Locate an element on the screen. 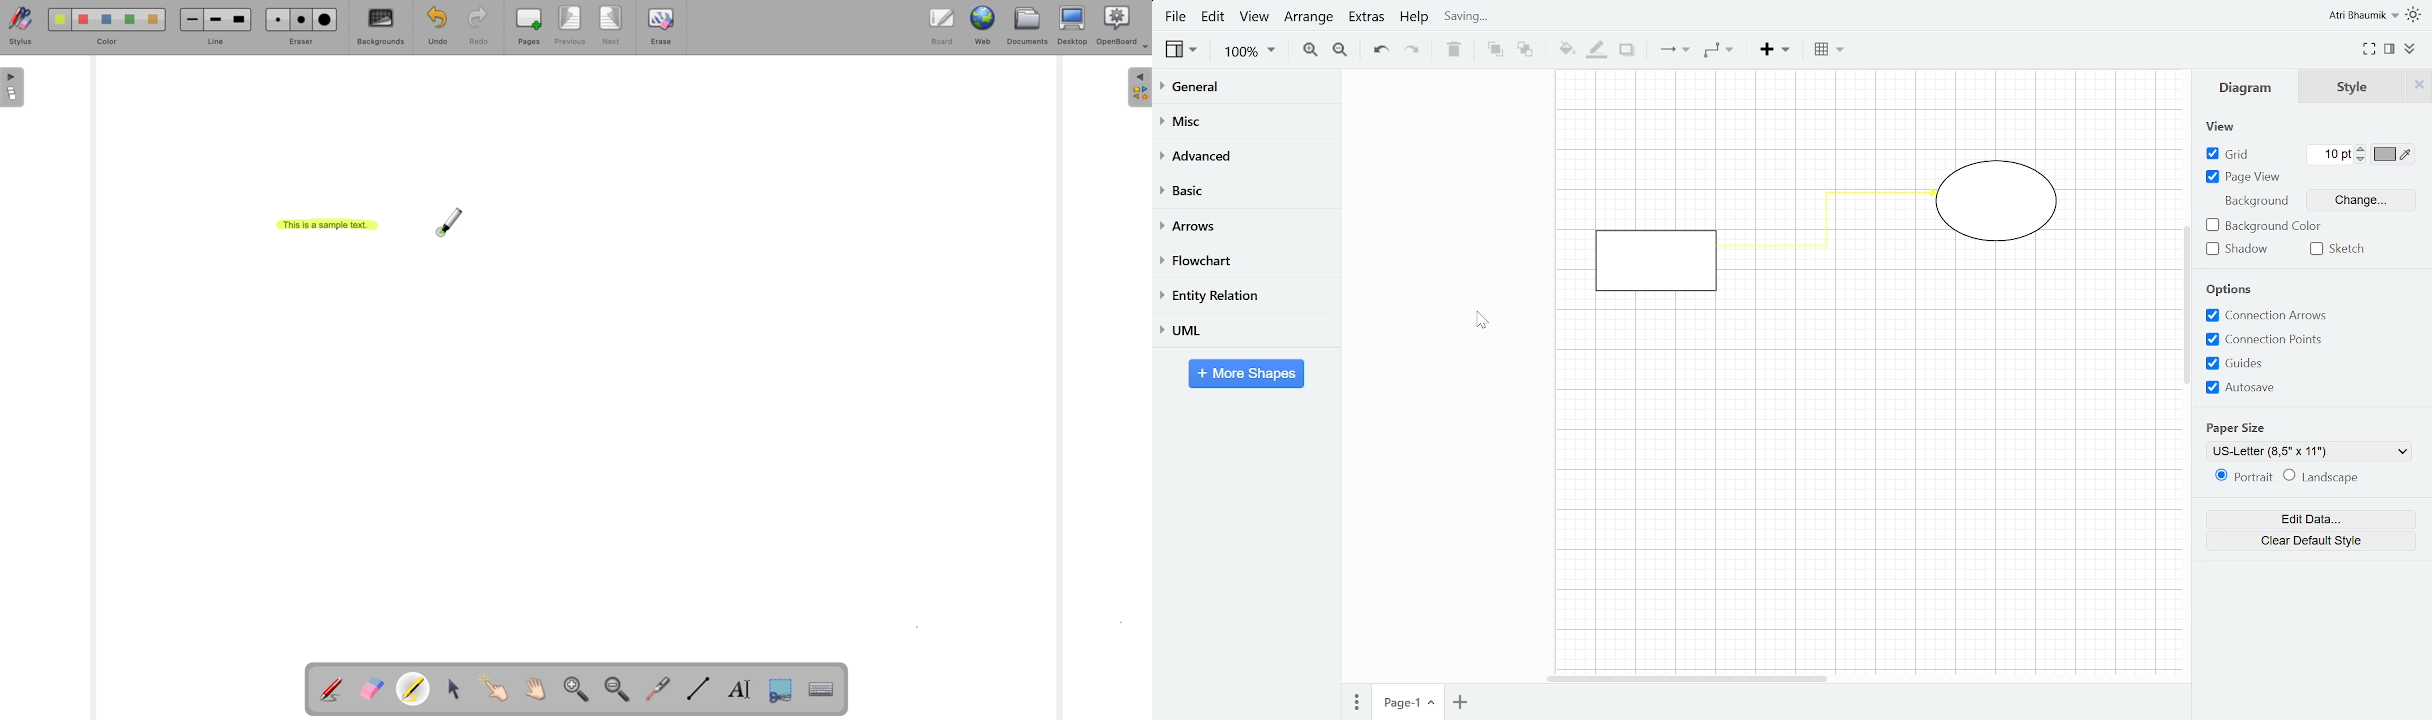  paper size is located at coordinates (2238, 427).